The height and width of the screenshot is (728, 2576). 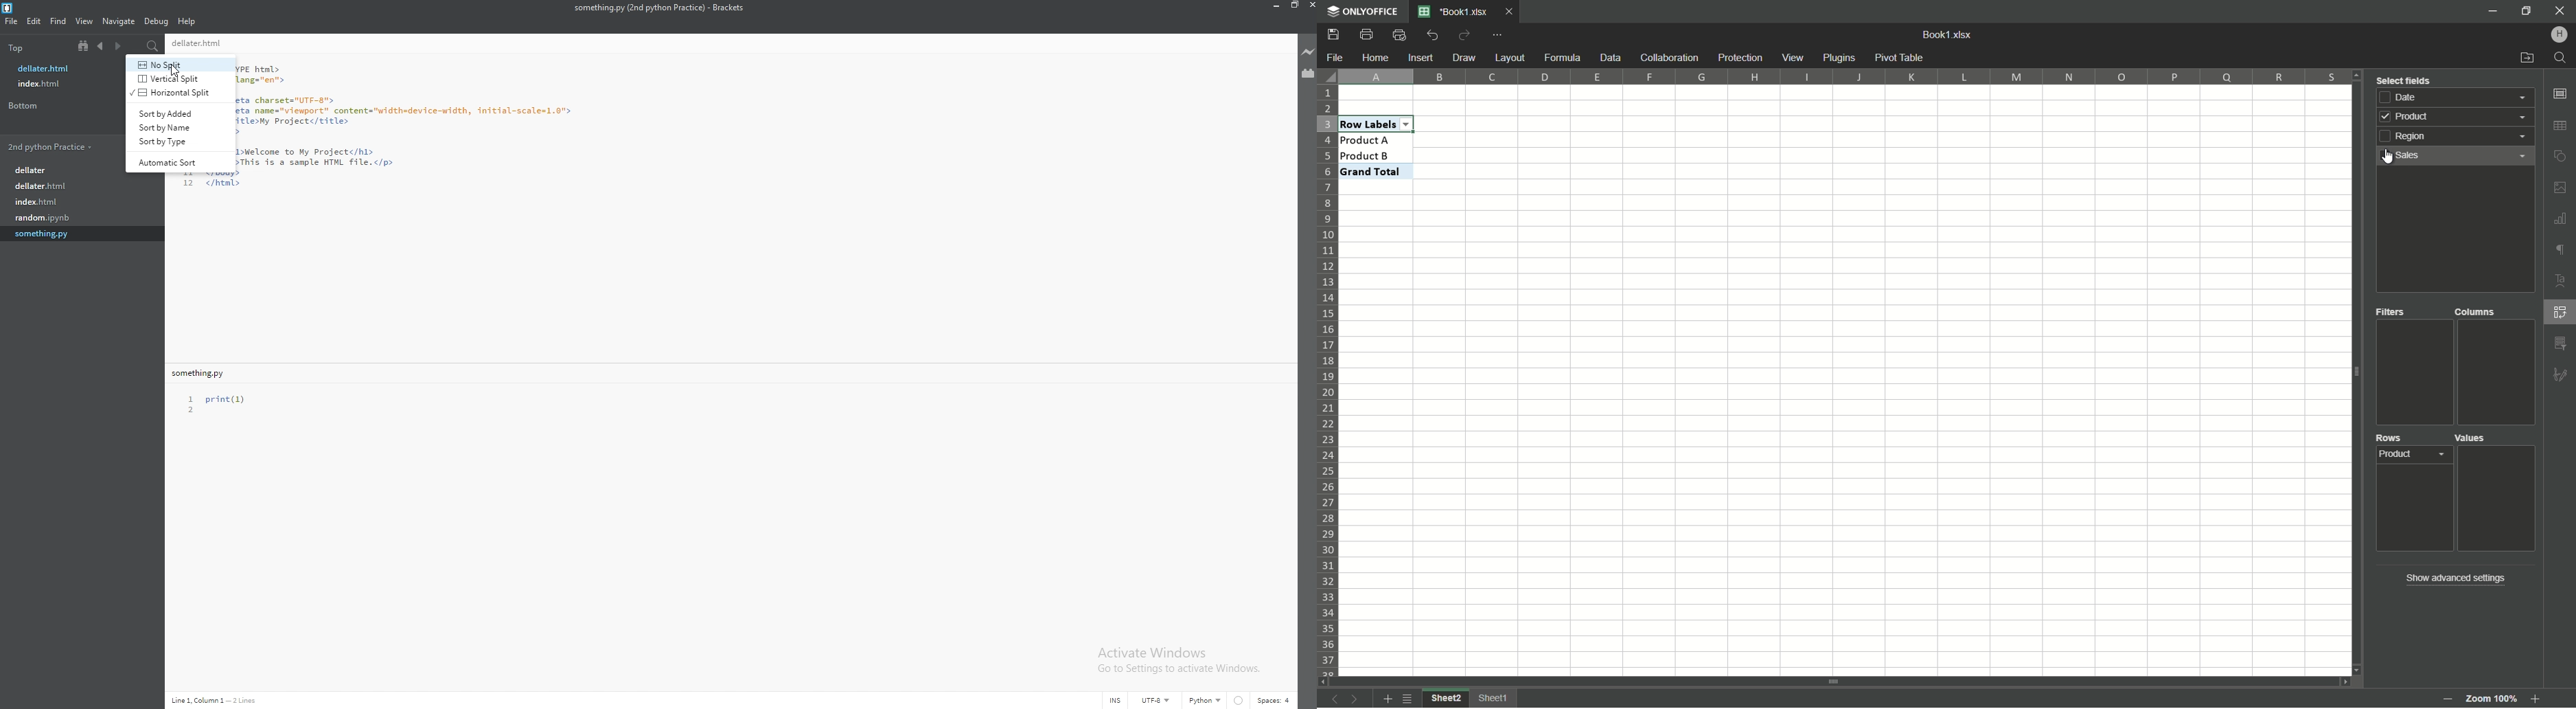 What do you see at coordinates (1334, 35) in the screenshot?
I see `save` at bounding box center [1334, 35].